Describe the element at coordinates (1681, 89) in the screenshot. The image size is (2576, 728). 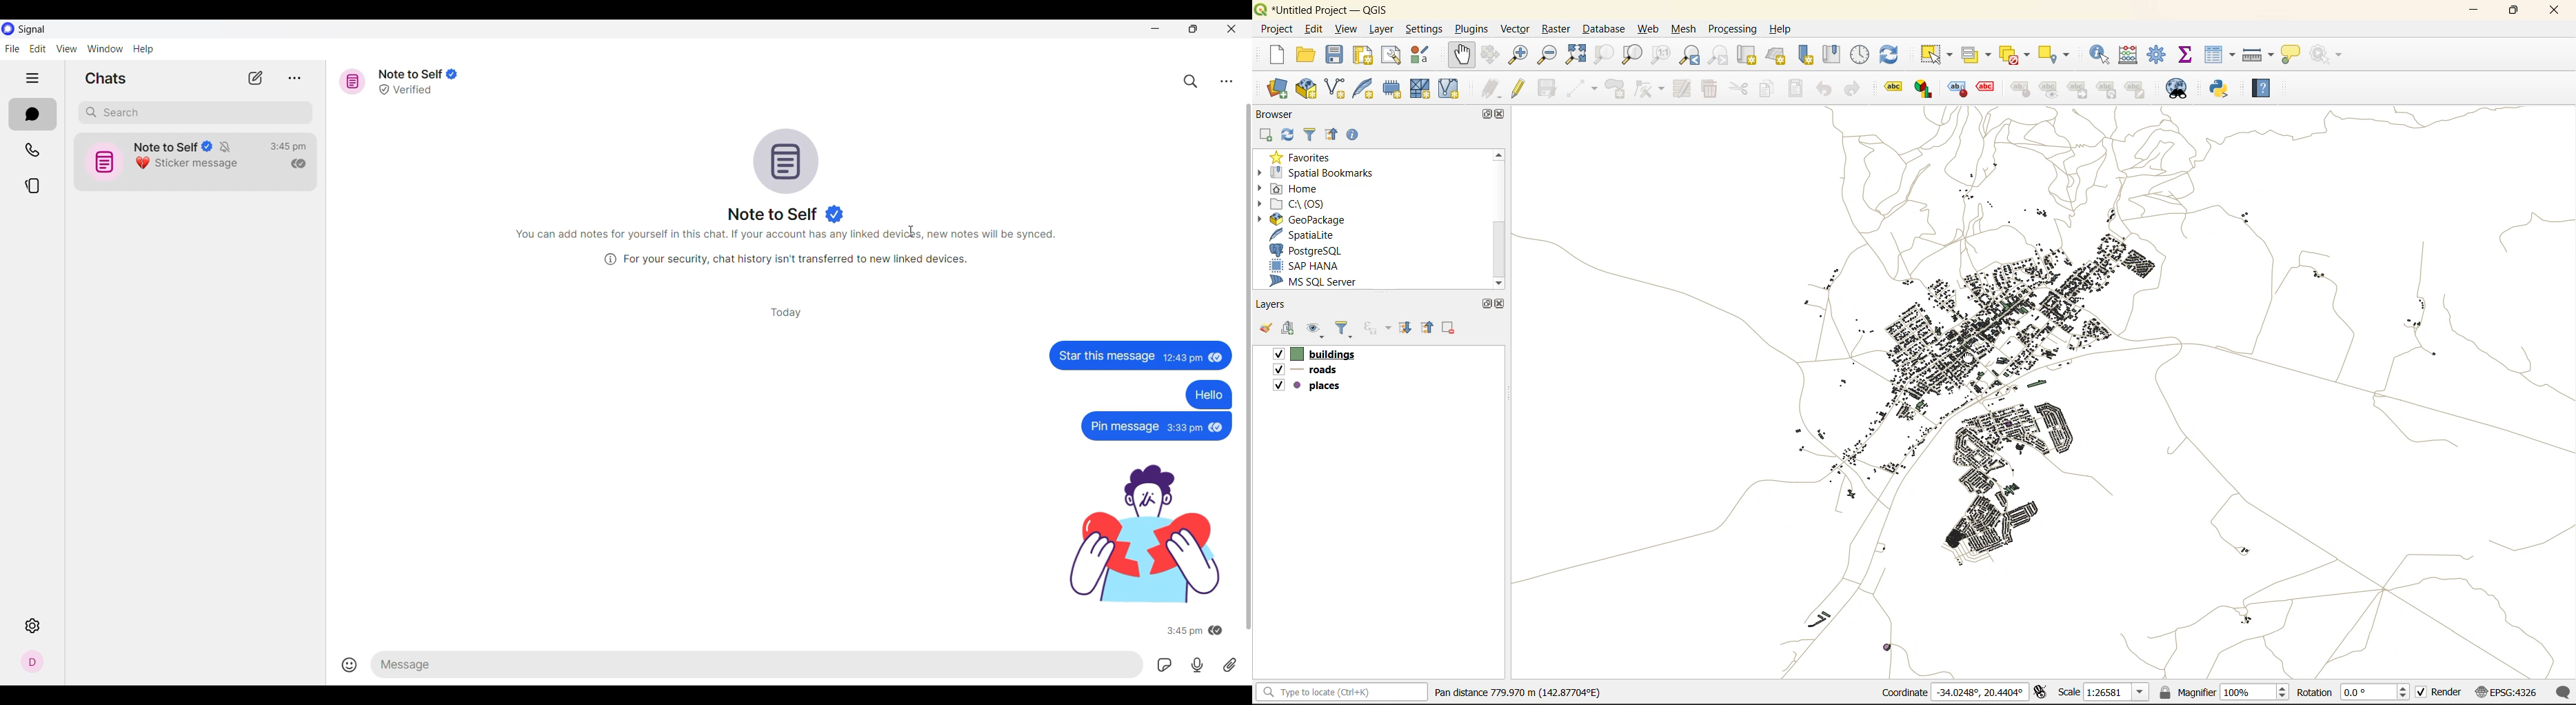
I see `modify` at that location.